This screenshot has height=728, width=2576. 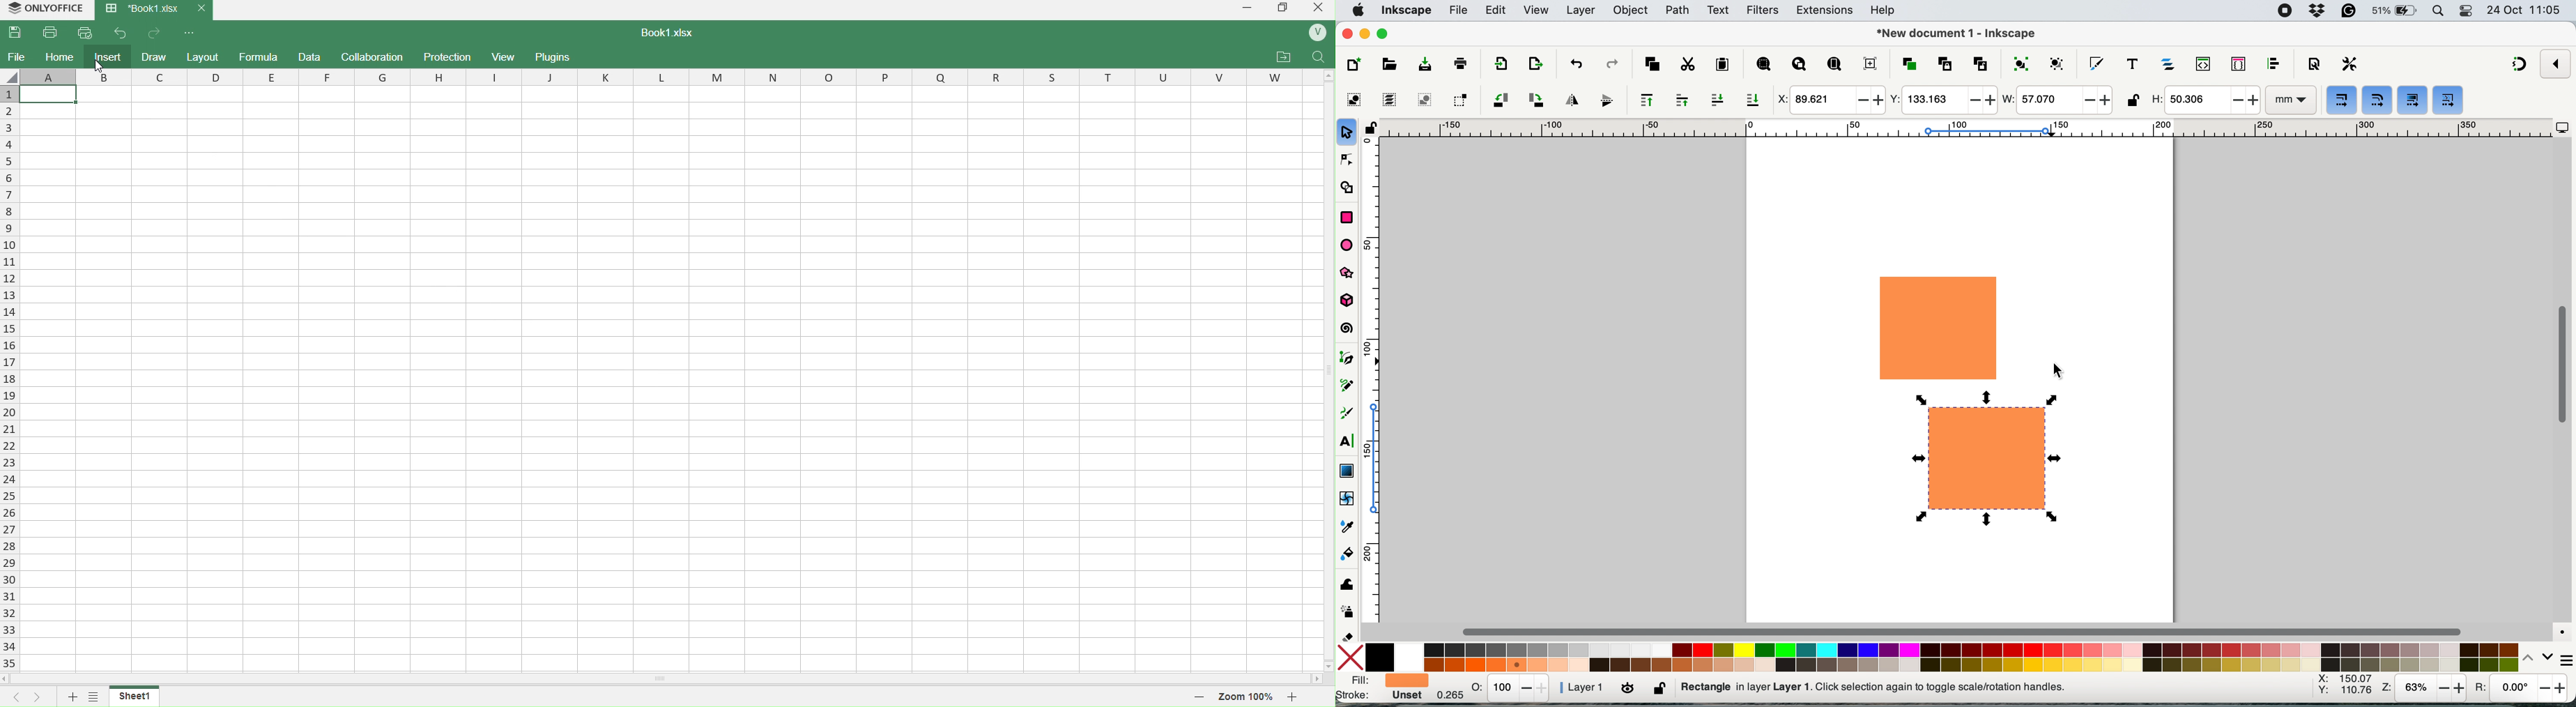 What do you see at coordinates (1350, 388) in the screenshot?
I see `pencil tool` at bounding box center [1350, 388].